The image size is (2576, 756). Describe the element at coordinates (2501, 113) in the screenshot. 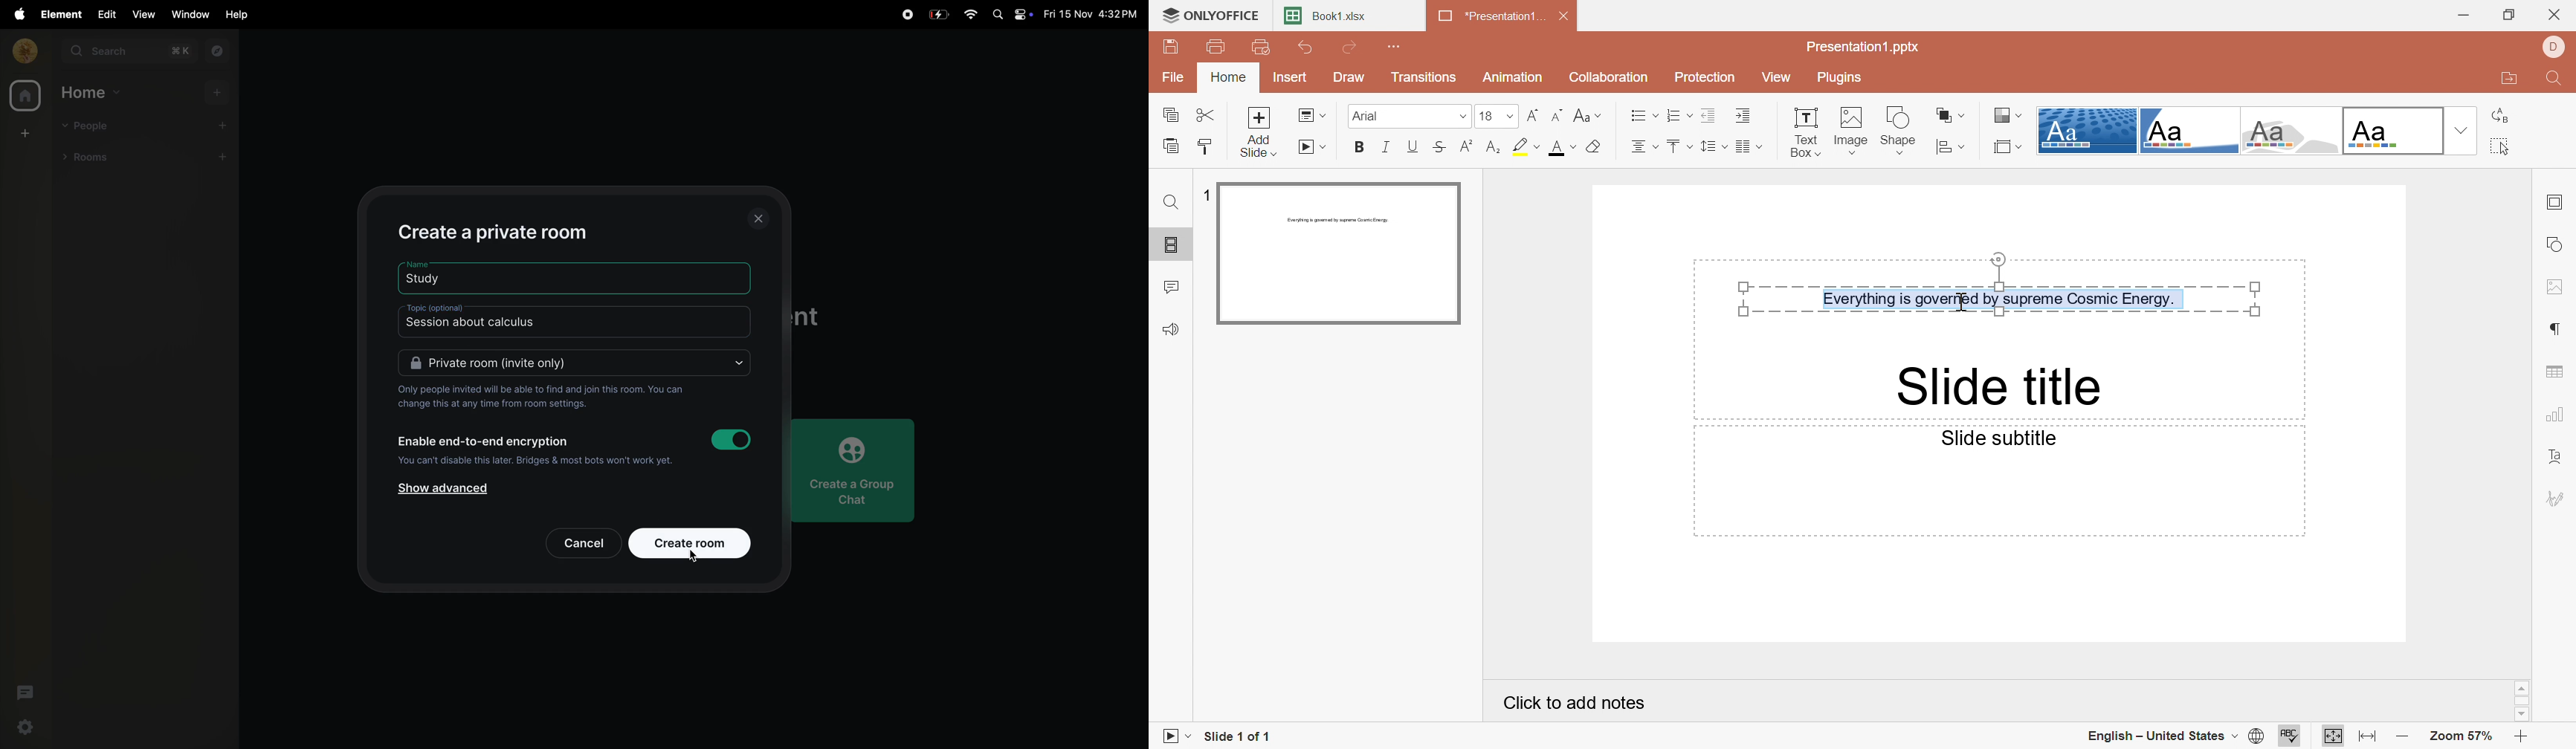

I see `Replace` at that location.